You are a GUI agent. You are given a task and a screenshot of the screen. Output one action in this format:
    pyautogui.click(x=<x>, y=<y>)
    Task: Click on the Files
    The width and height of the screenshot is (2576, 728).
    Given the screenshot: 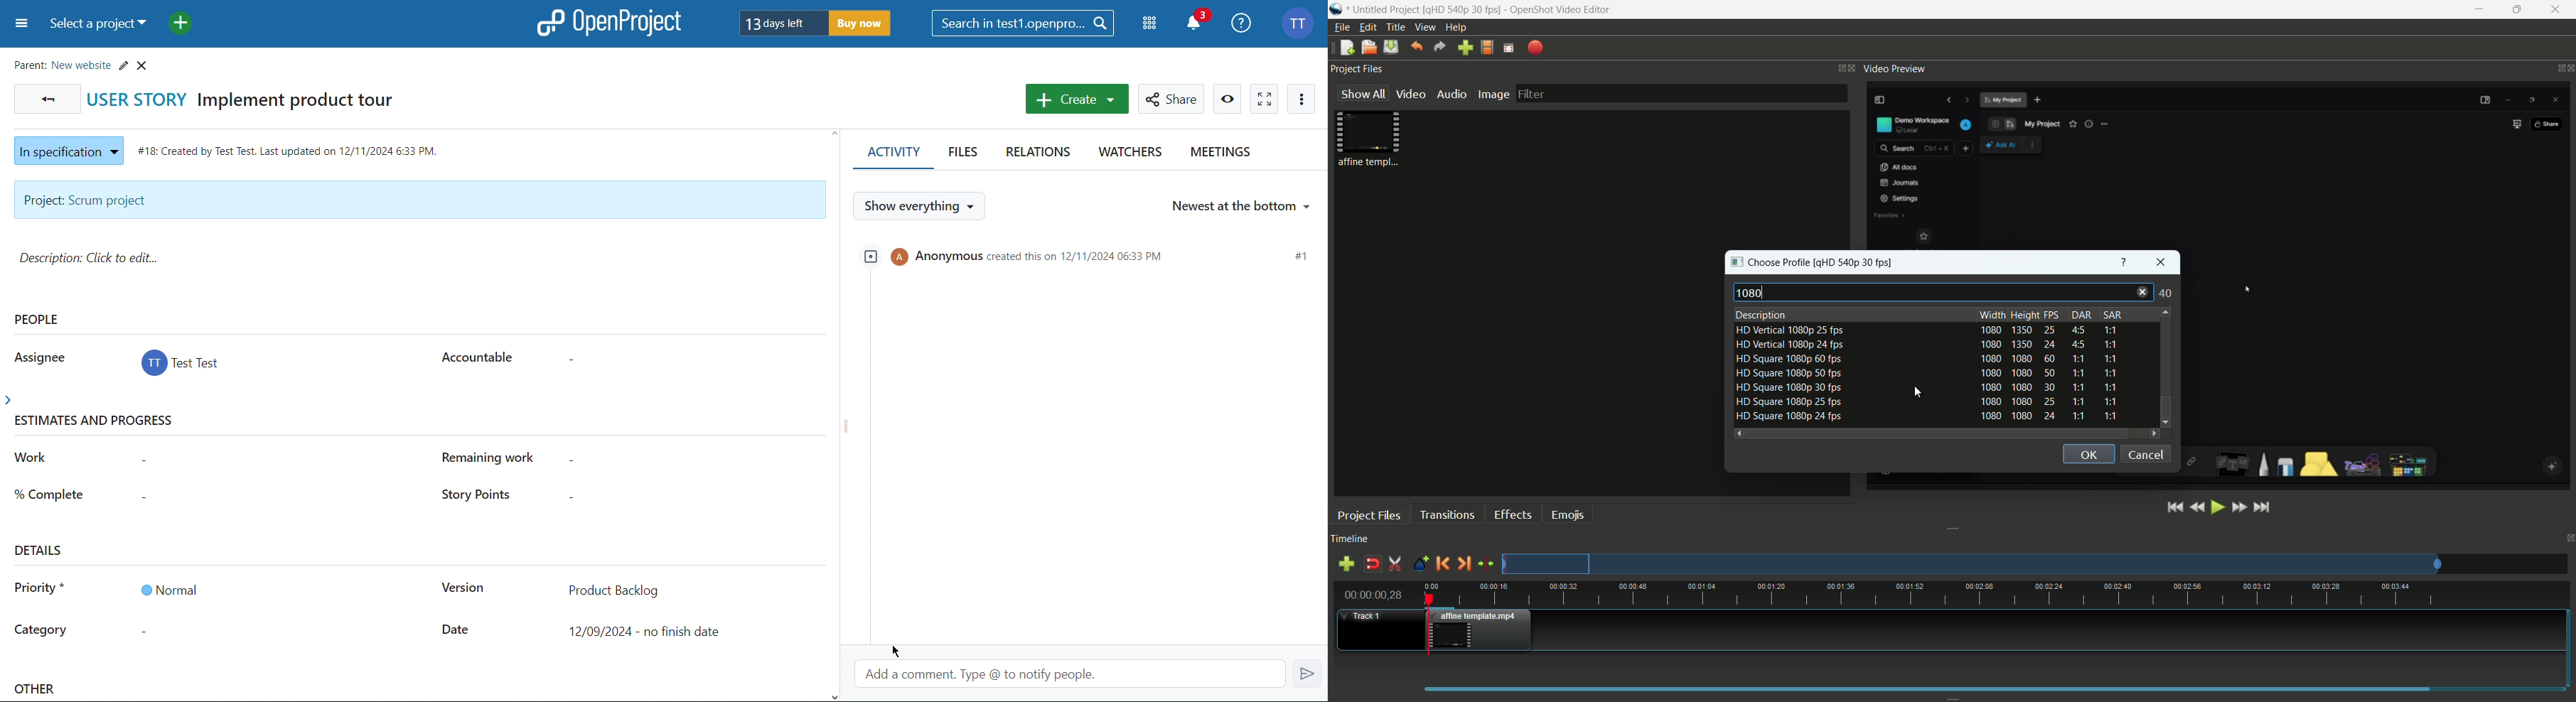 What is the action you would take?
    pyautogui.click(x=966, y=154)
    